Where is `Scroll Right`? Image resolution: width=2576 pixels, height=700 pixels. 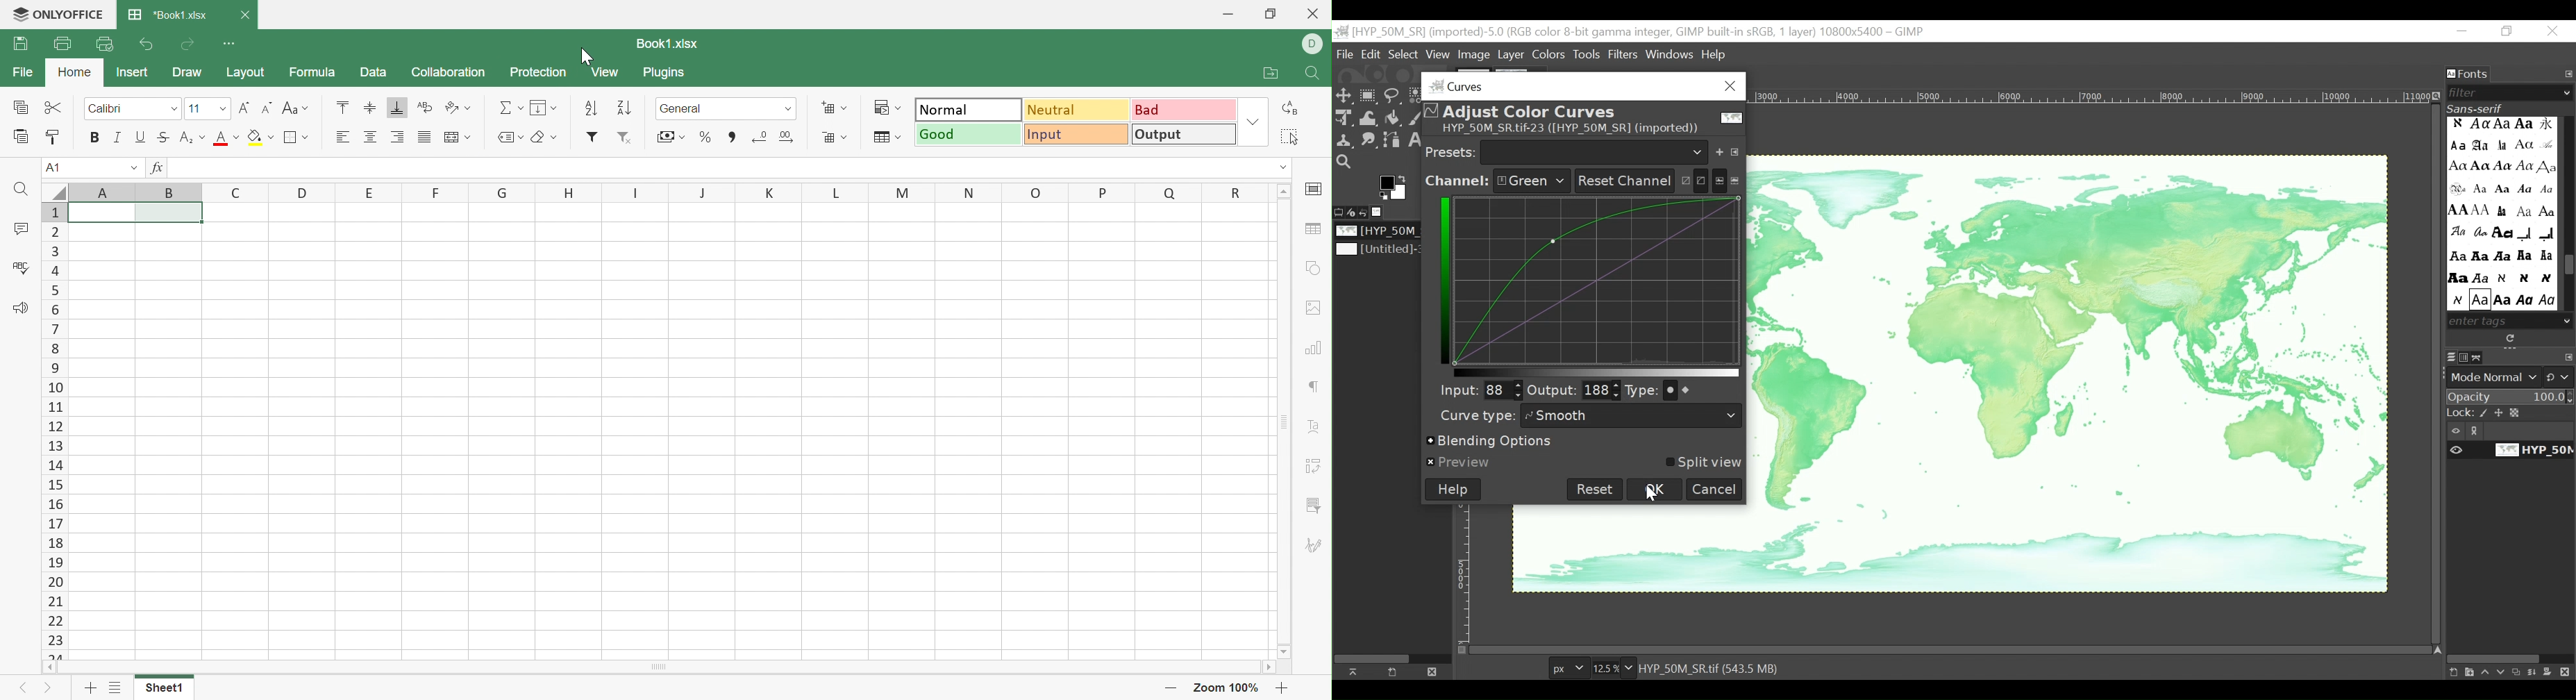
Scroll Right is located at coordinates (1269, 669).